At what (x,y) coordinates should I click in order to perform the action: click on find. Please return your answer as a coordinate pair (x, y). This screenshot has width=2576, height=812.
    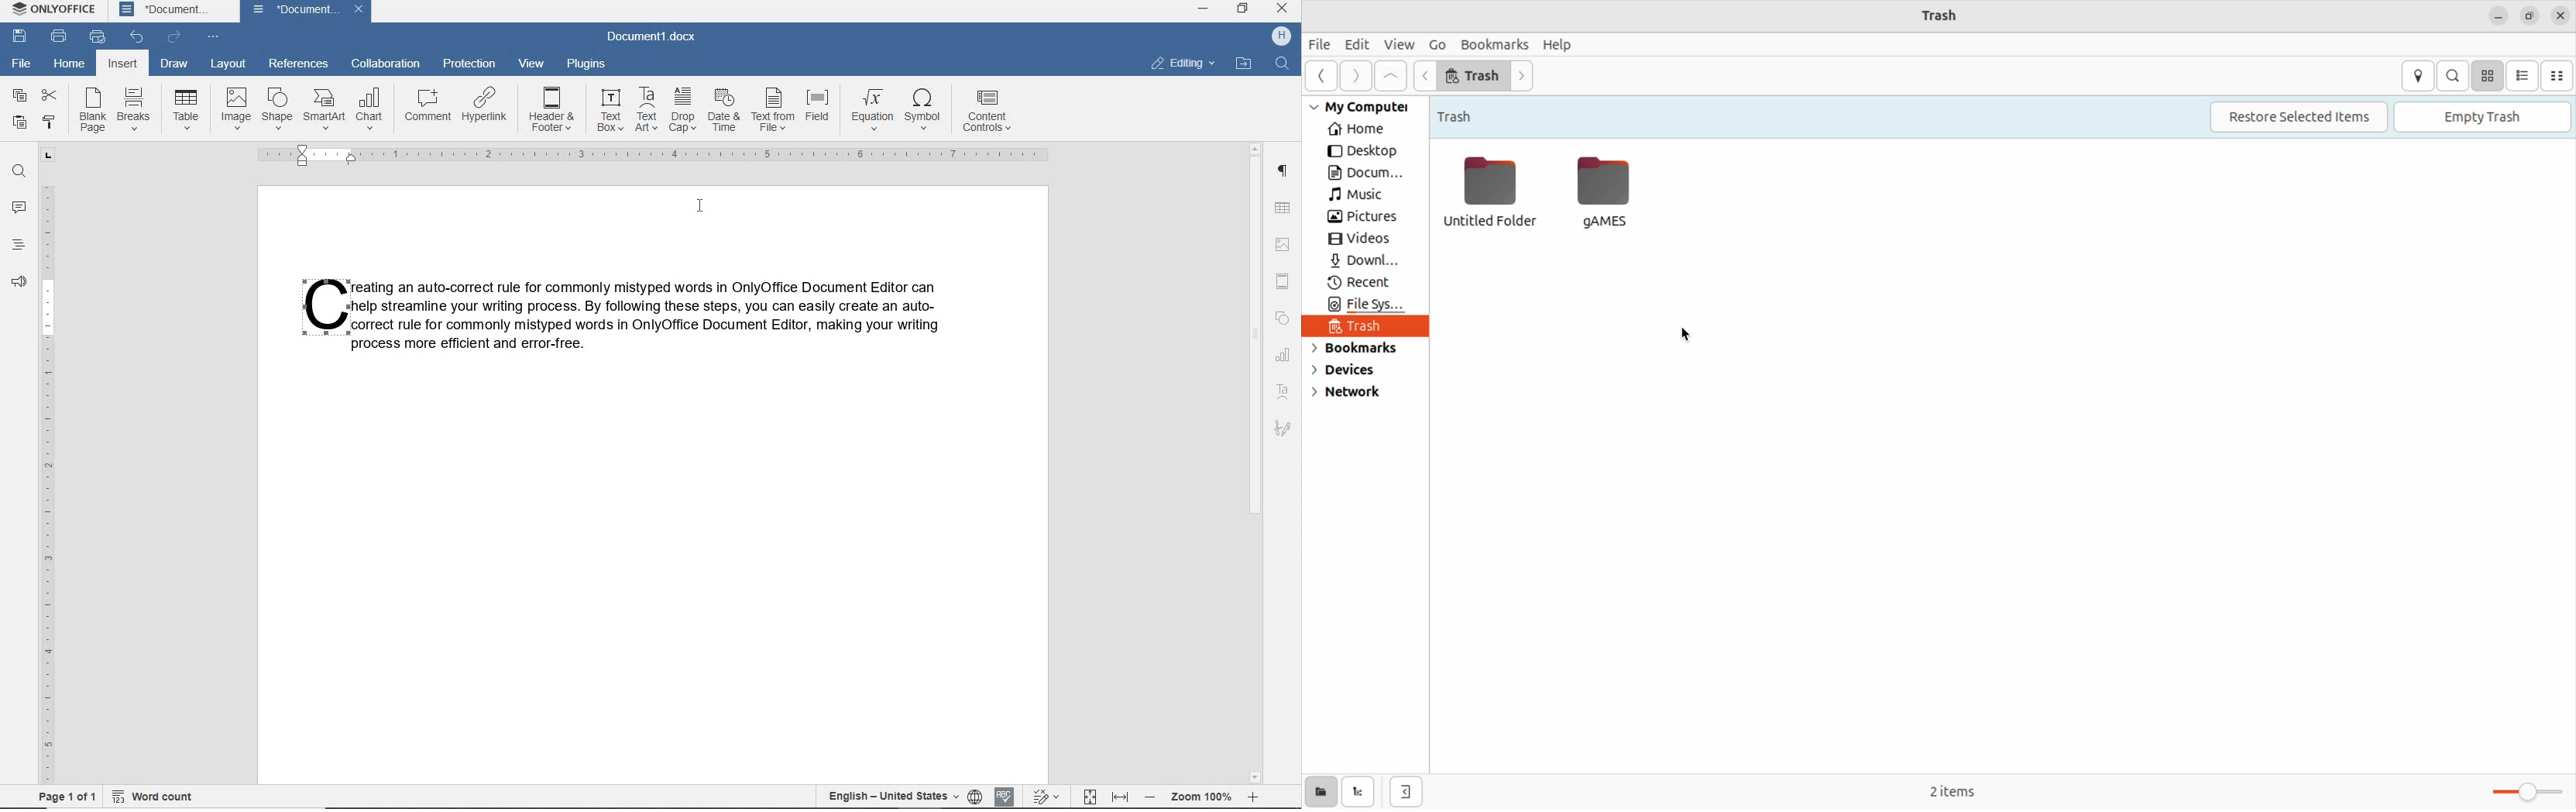
    Looking at the image, I should click on (19, 171).